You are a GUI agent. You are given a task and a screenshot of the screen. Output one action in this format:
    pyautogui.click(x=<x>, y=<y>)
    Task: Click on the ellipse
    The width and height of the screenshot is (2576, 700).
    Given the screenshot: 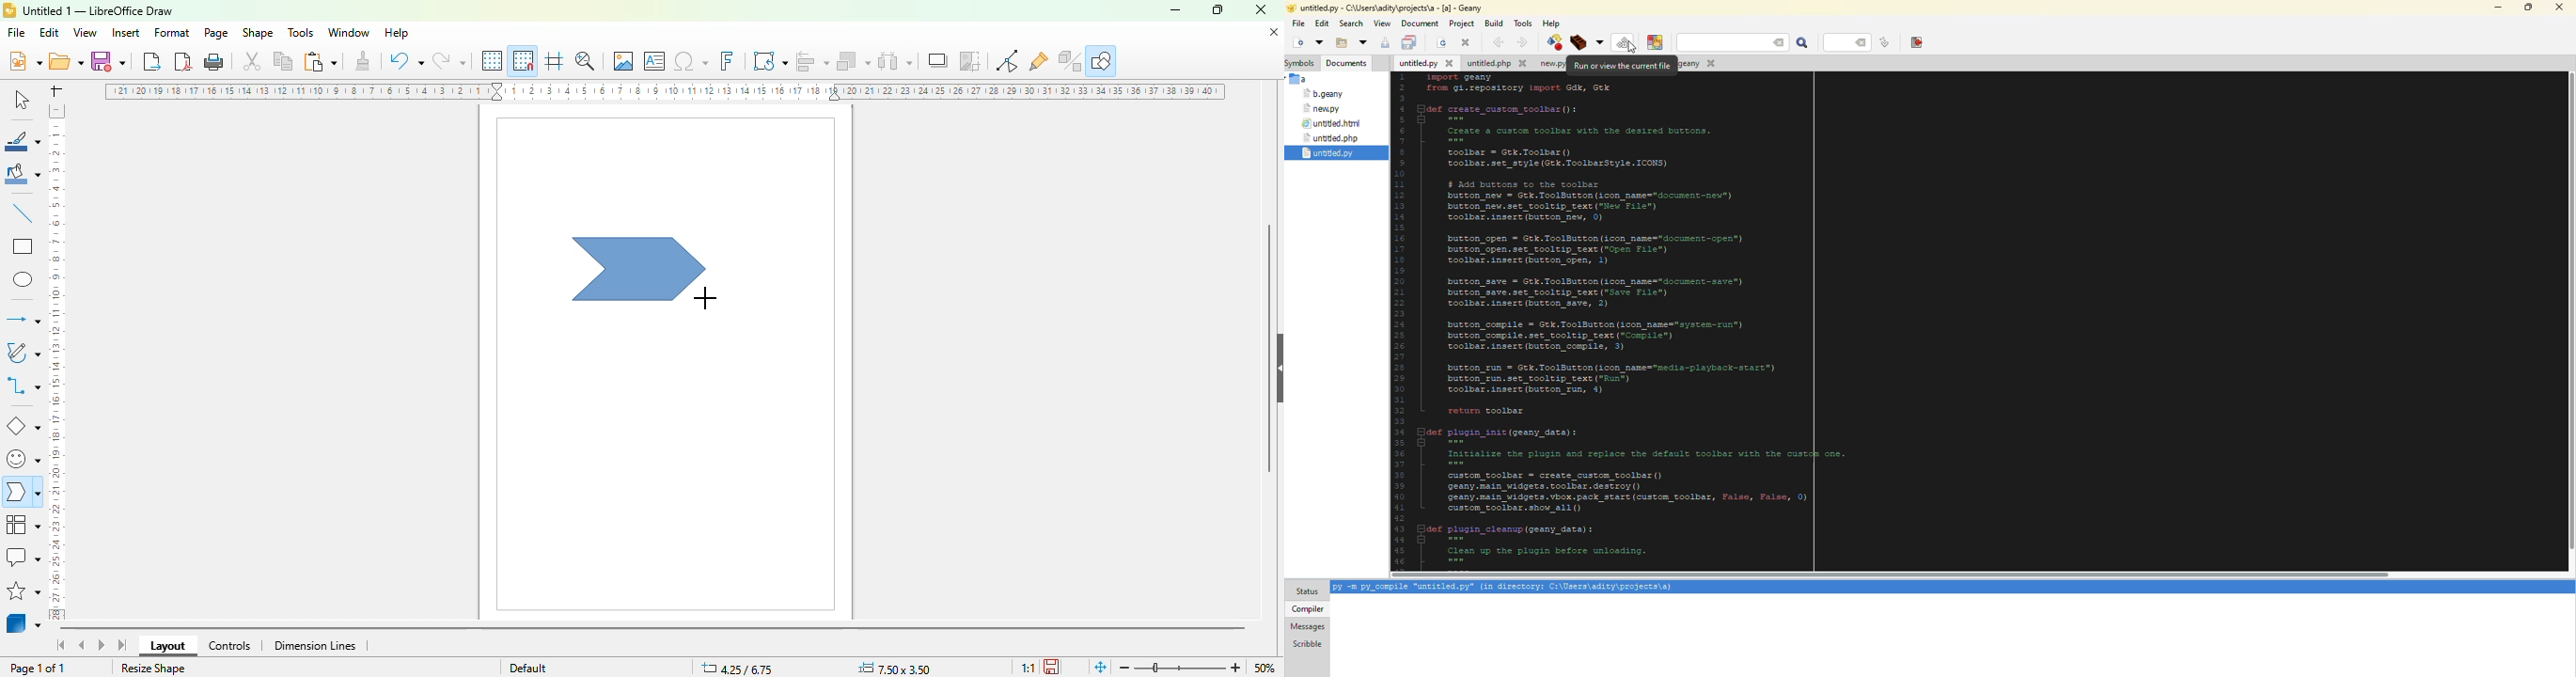 What is the action you would take?
    pyautogui.click(x=24, y=280)
    